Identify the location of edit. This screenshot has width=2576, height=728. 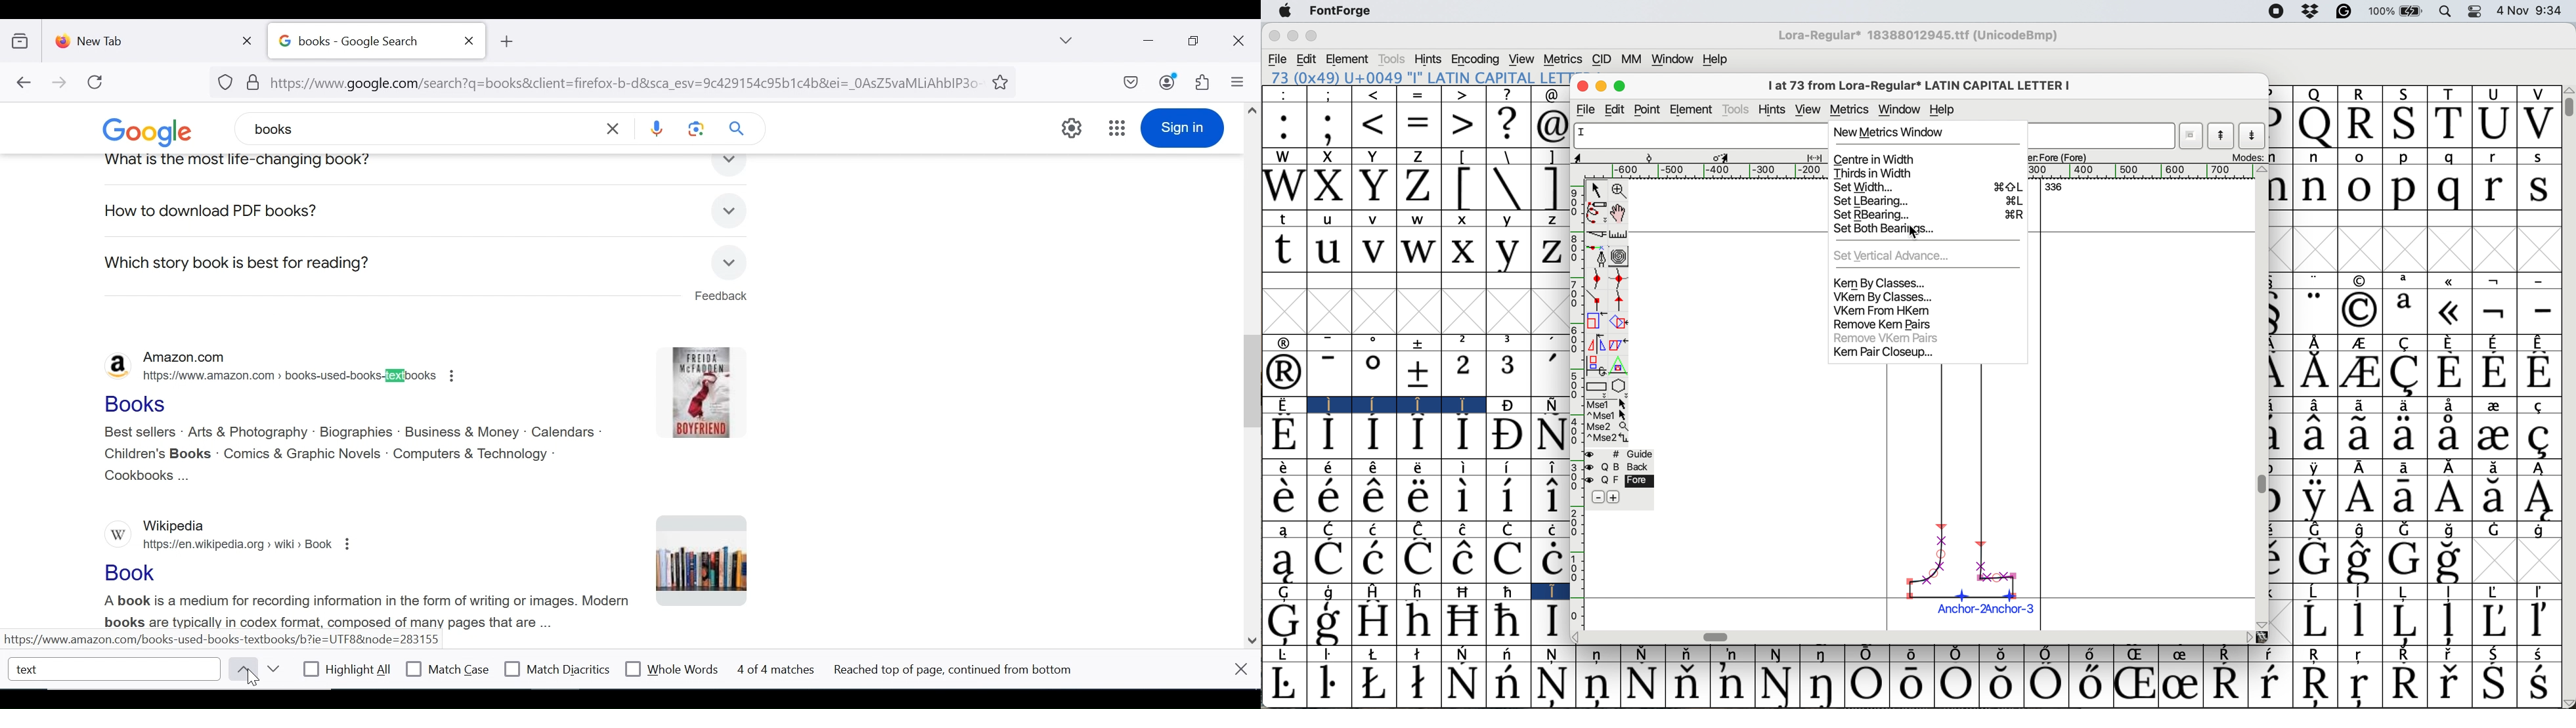
(1617, 109).